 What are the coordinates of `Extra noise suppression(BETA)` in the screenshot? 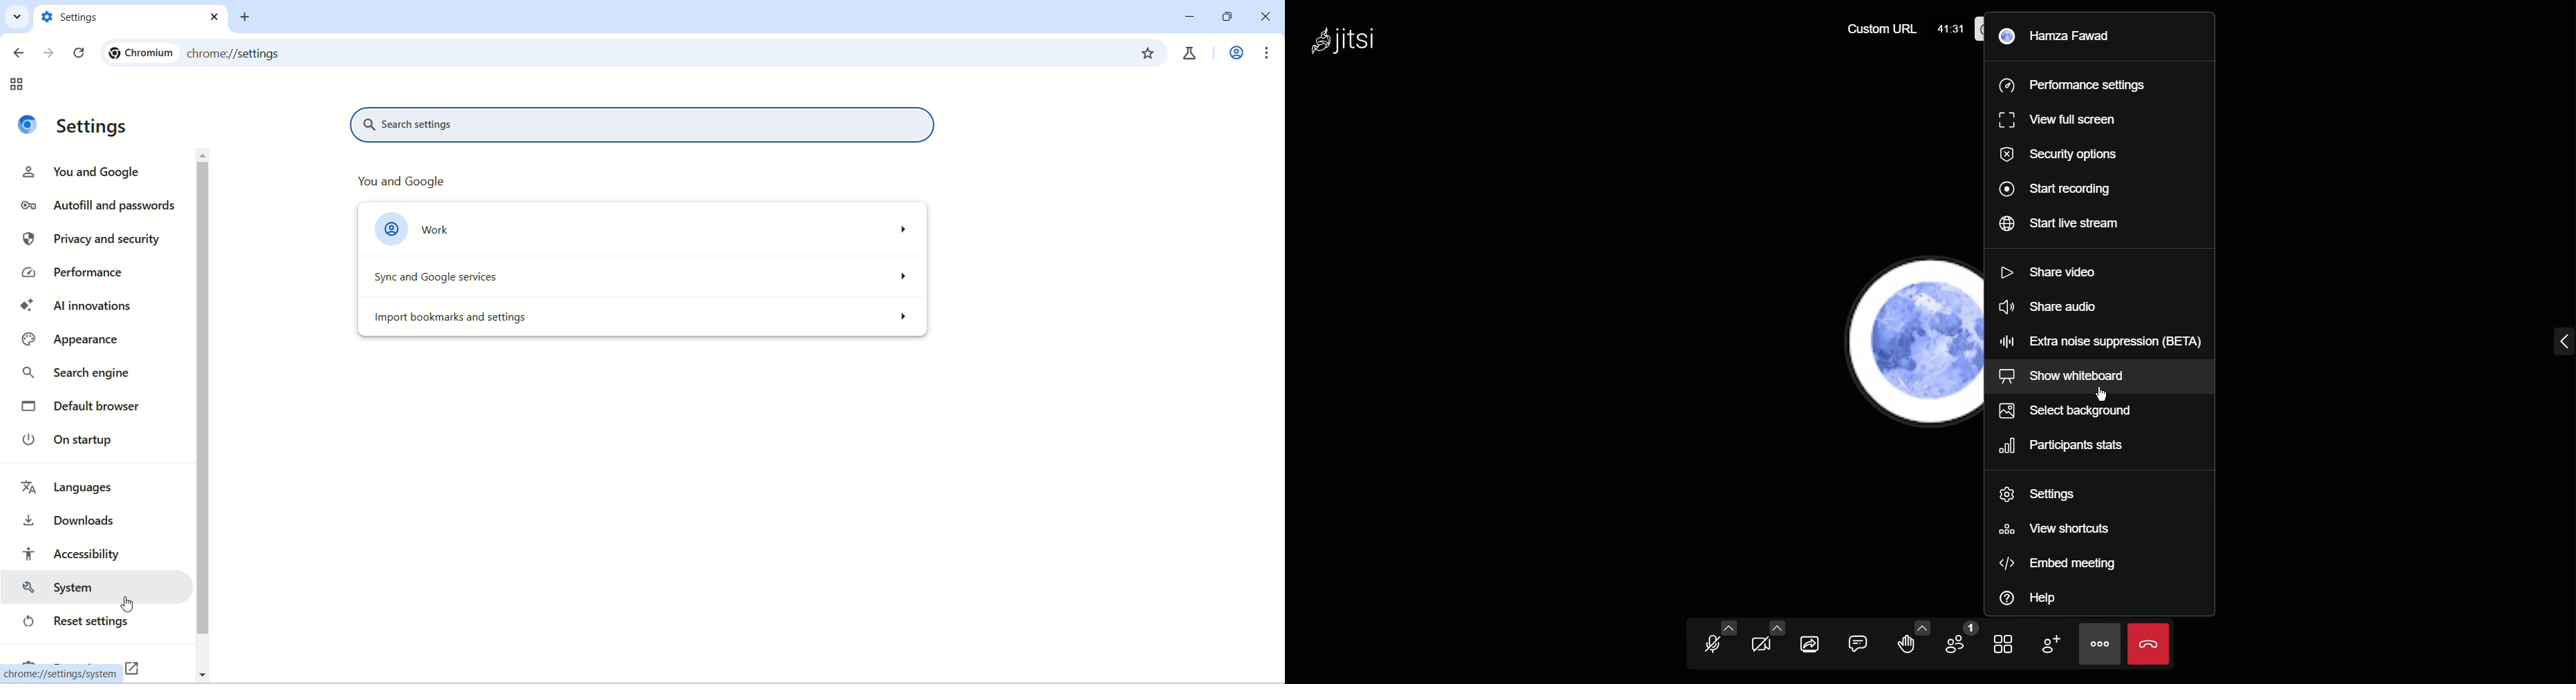 It's located at (2101, 339).